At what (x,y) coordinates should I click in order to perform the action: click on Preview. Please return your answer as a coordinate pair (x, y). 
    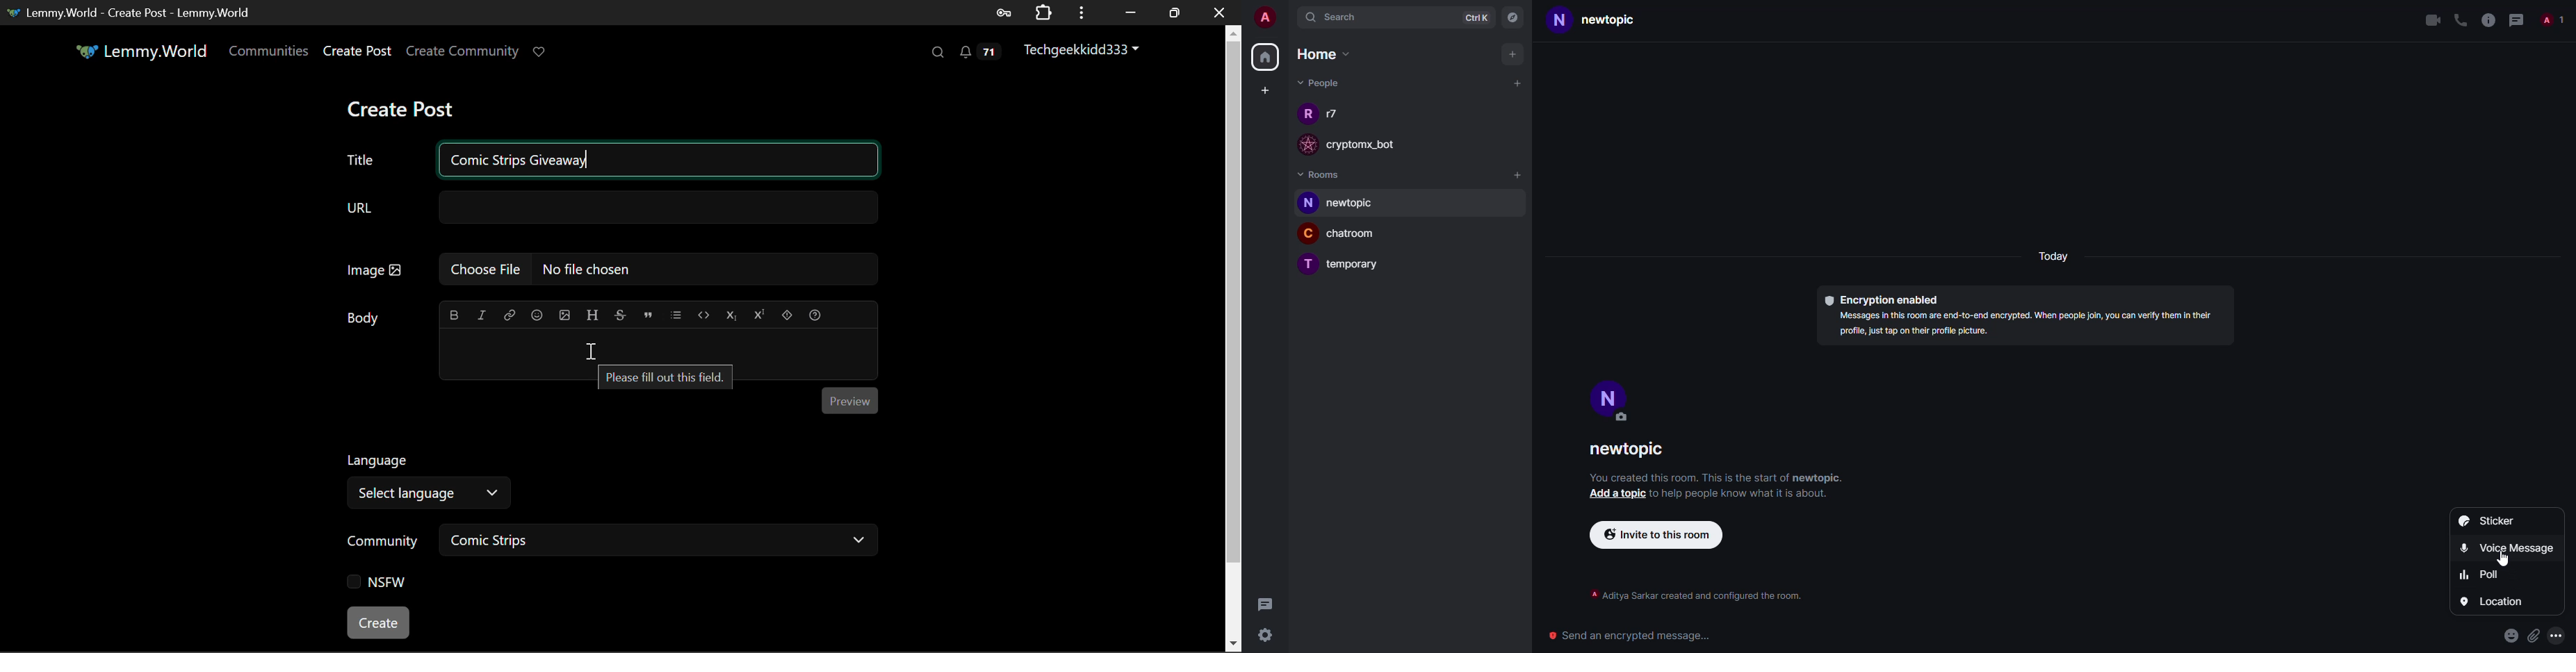
    Looking at the image, I should click on (851, 398).